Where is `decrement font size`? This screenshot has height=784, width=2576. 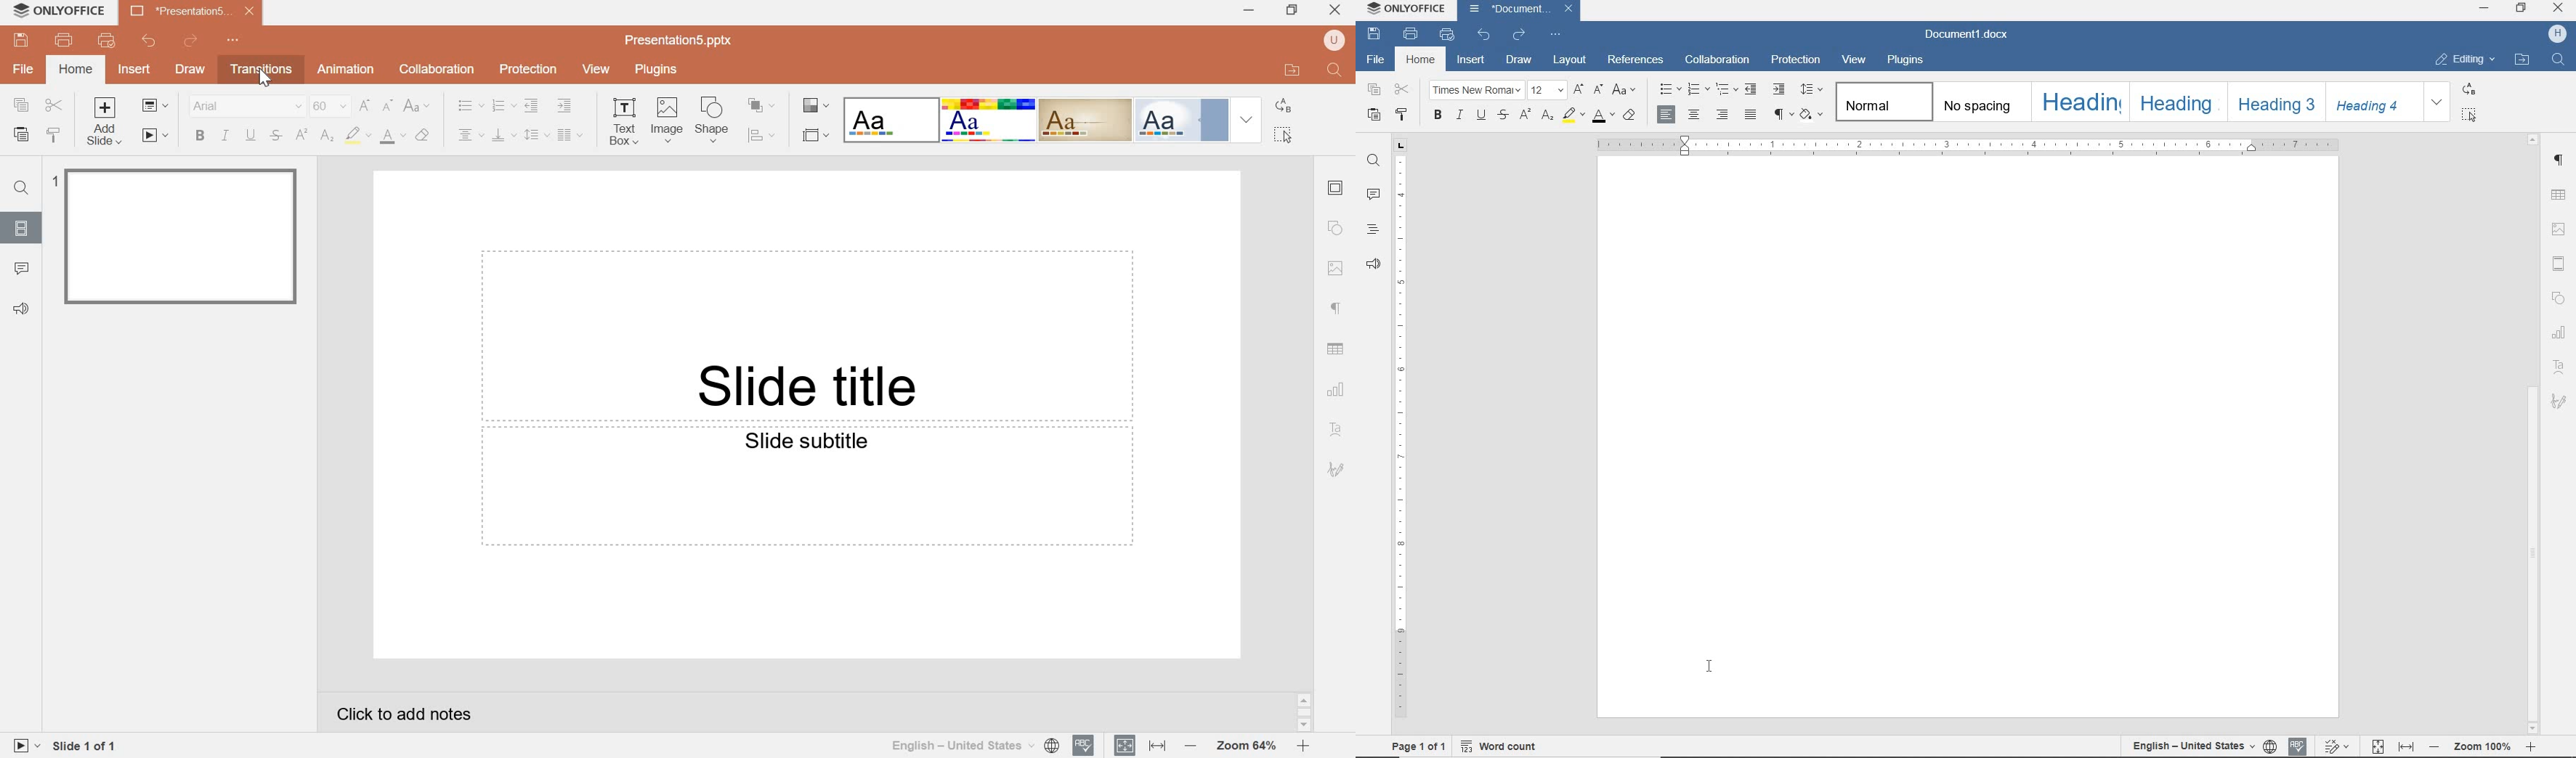 decrement font size is located at coordinates (1597, 92).